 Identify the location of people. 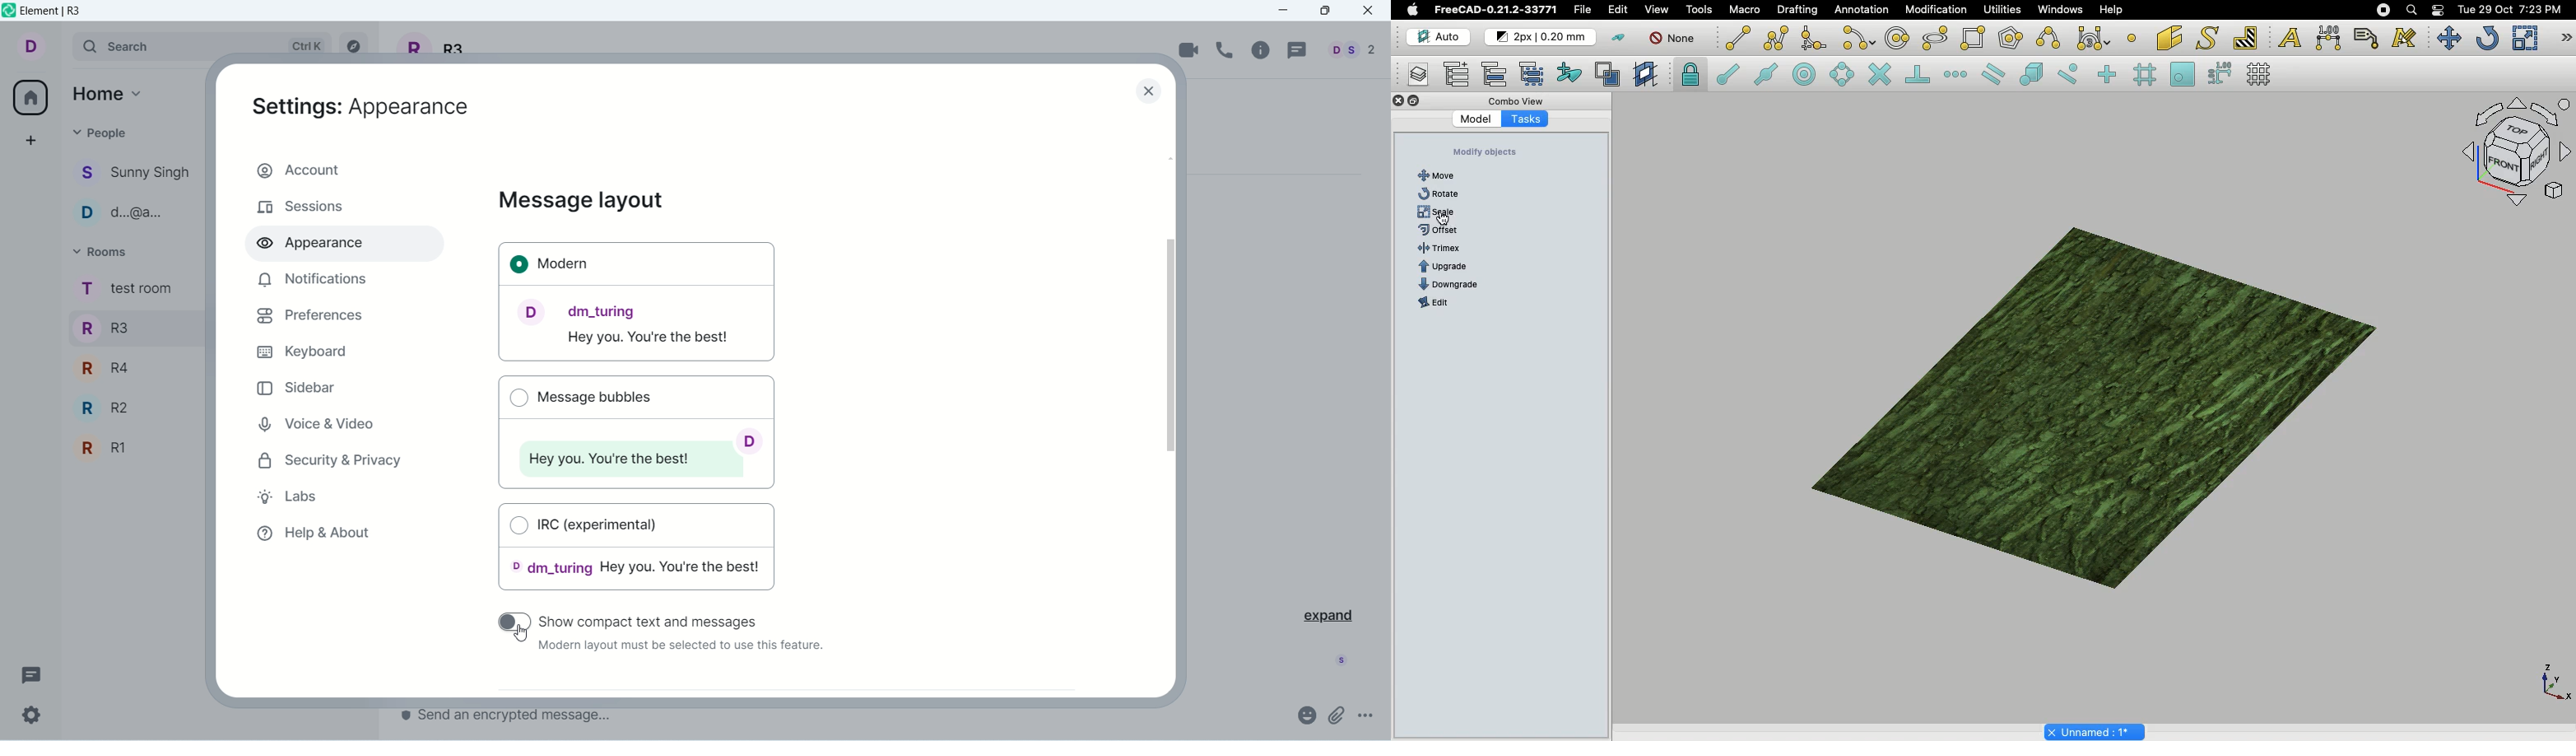
(1349, 50).